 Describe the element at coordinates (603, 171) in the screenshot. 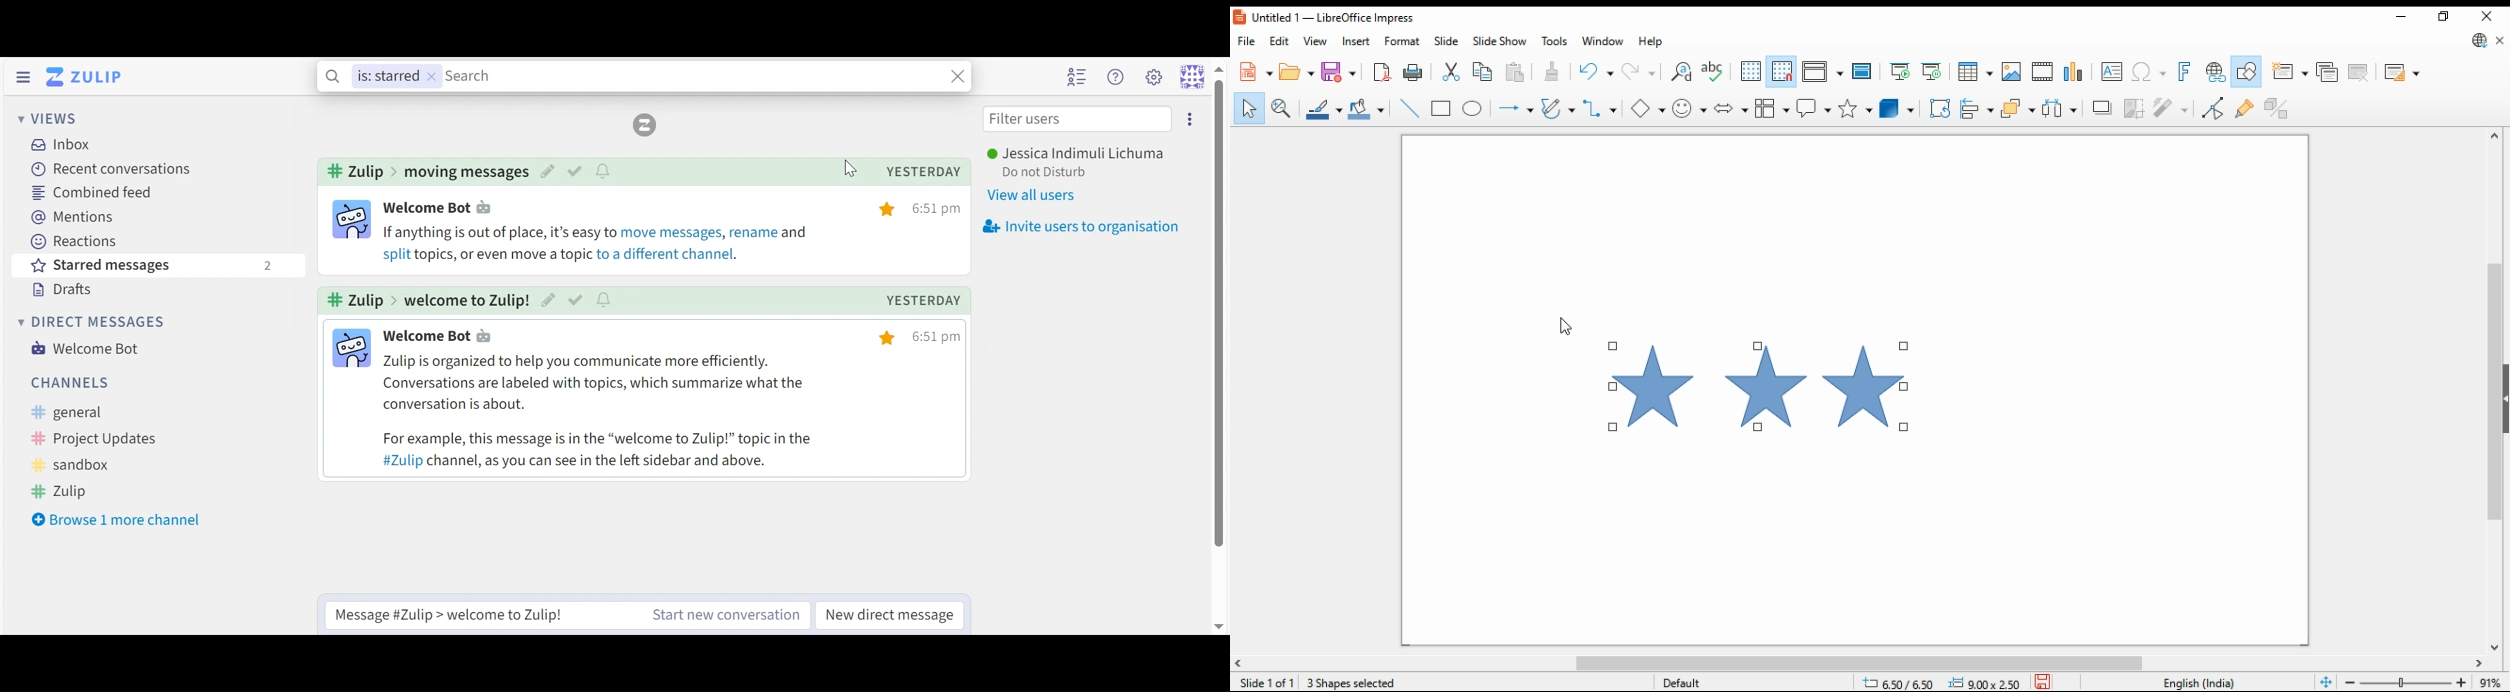

I see `notify` at that location.